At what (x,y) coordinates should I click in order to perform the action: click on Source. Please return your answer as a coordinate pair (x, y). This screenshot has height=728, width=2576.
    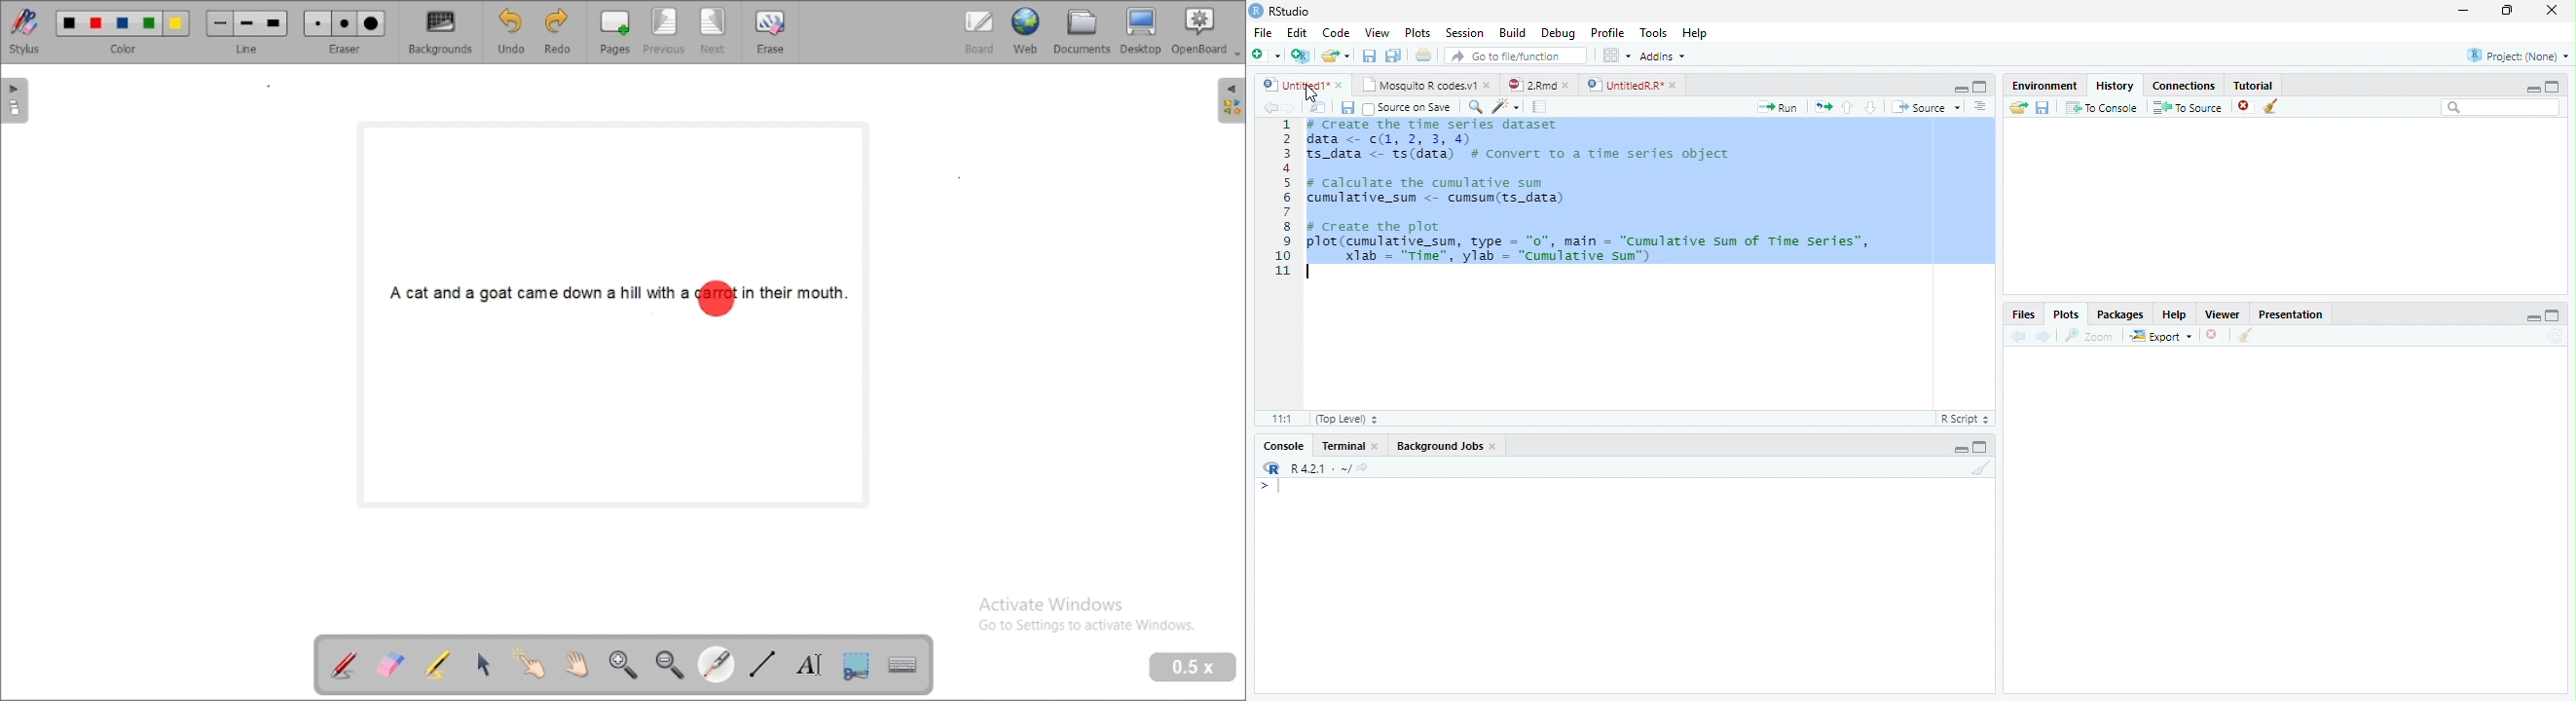
    Looking at the image, I should click on (1925, 107).